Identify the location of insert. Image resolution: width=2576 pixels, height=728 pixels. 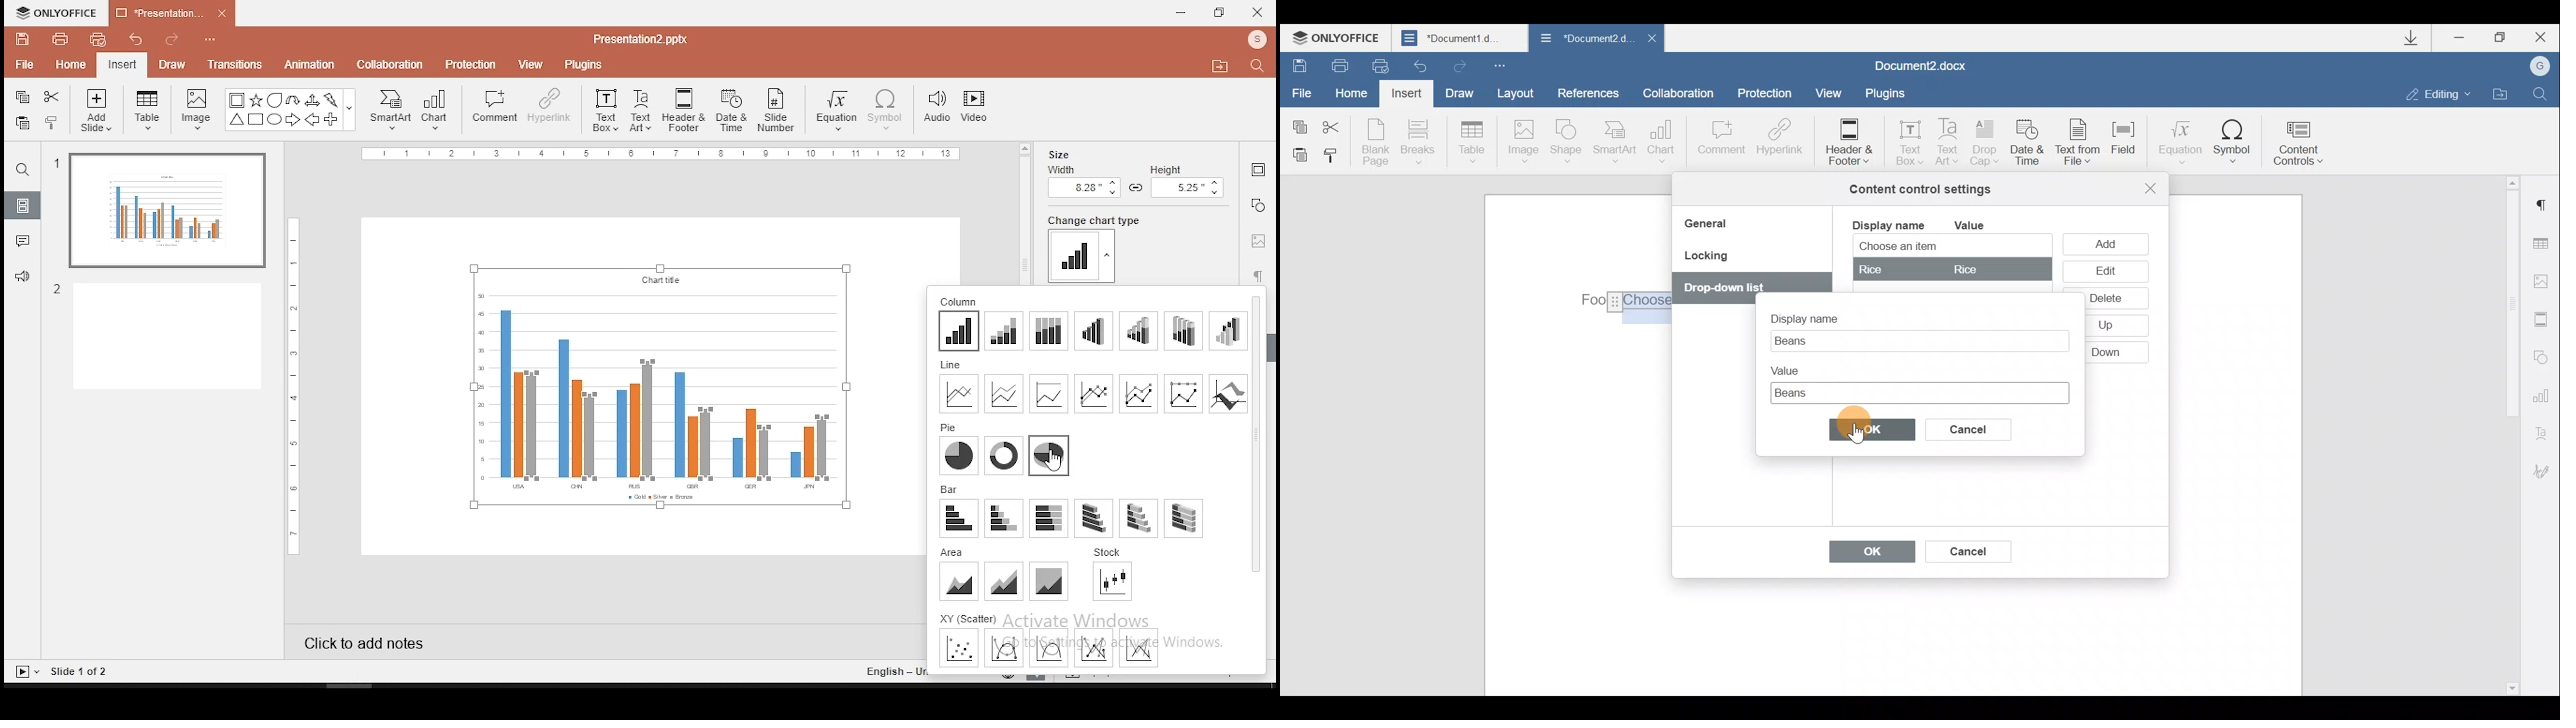
(123, 64).